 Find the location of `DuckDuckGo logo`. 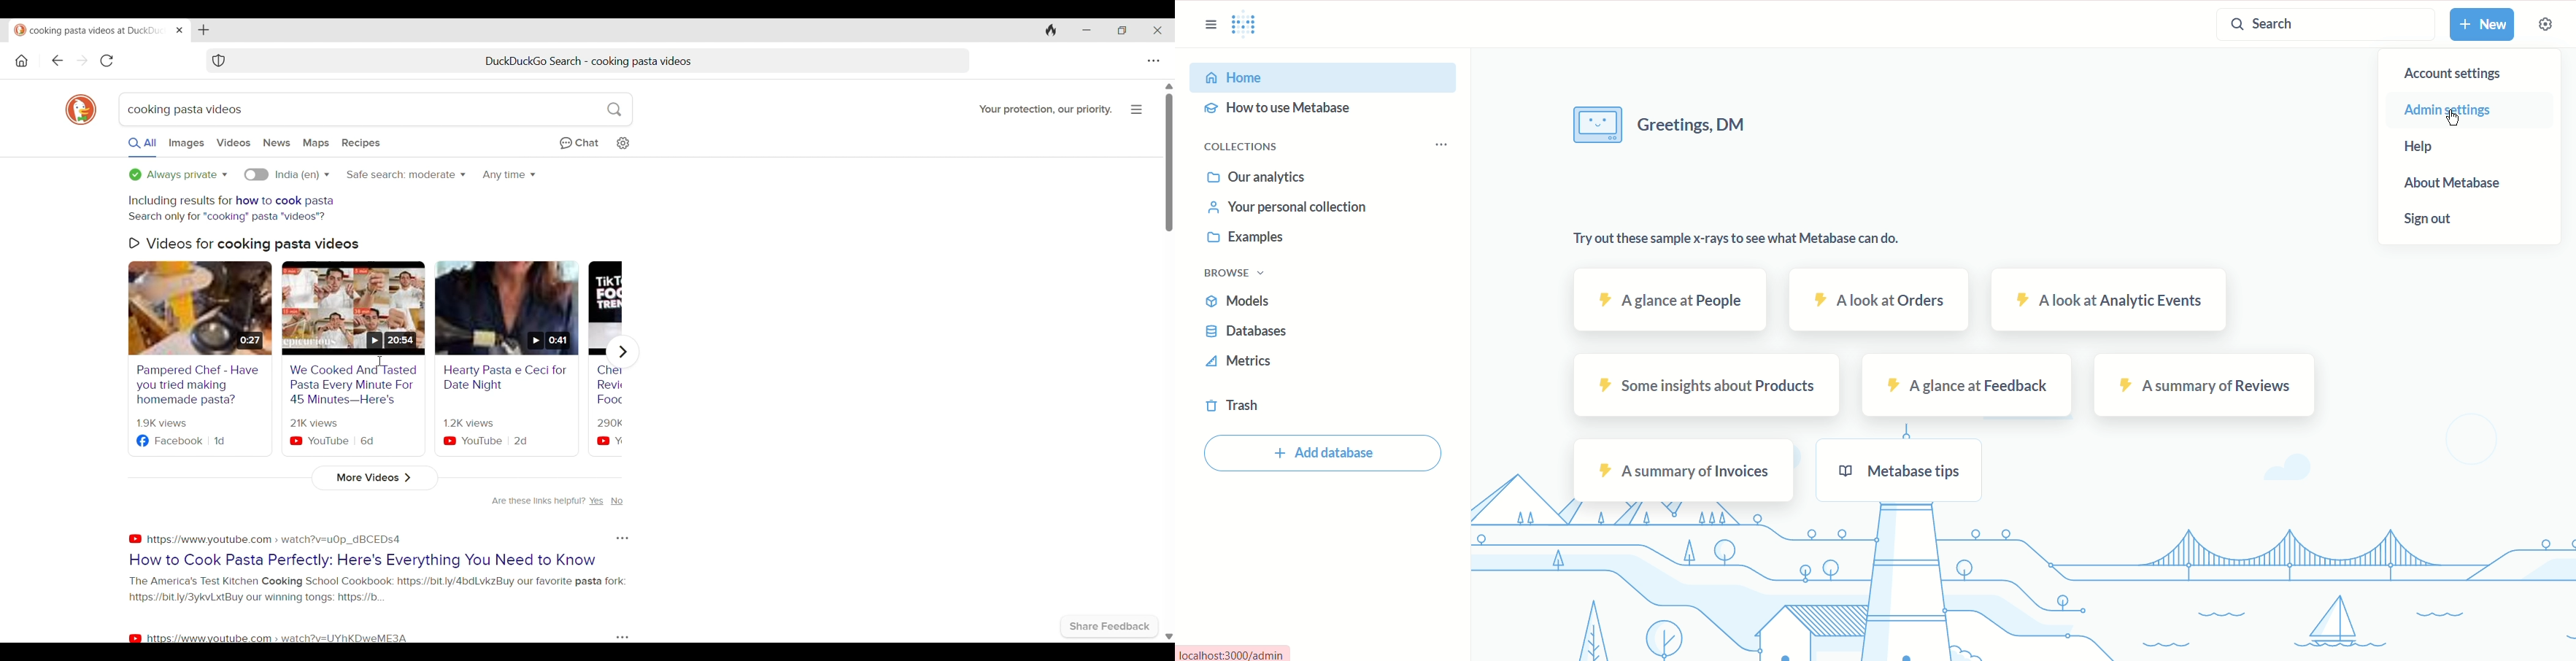

DuckDuckGo logo is located at coordinates (81, 110).